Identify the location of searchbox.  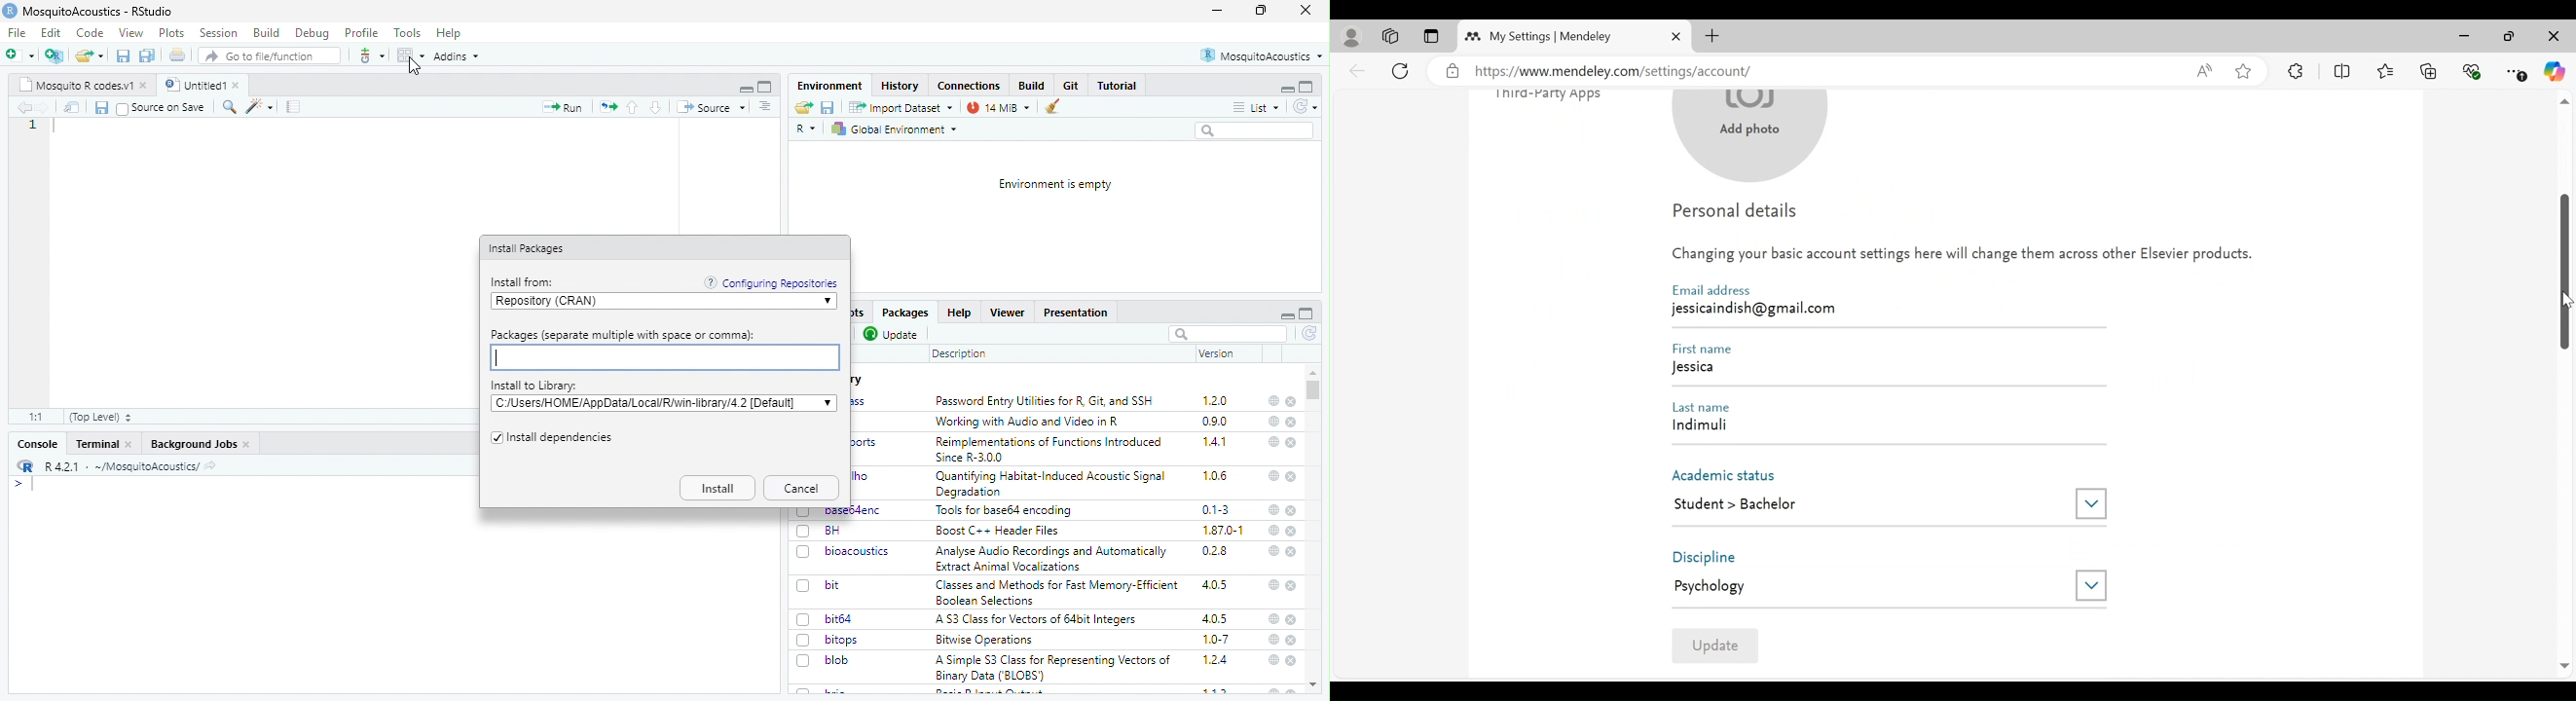
(1257, 131).